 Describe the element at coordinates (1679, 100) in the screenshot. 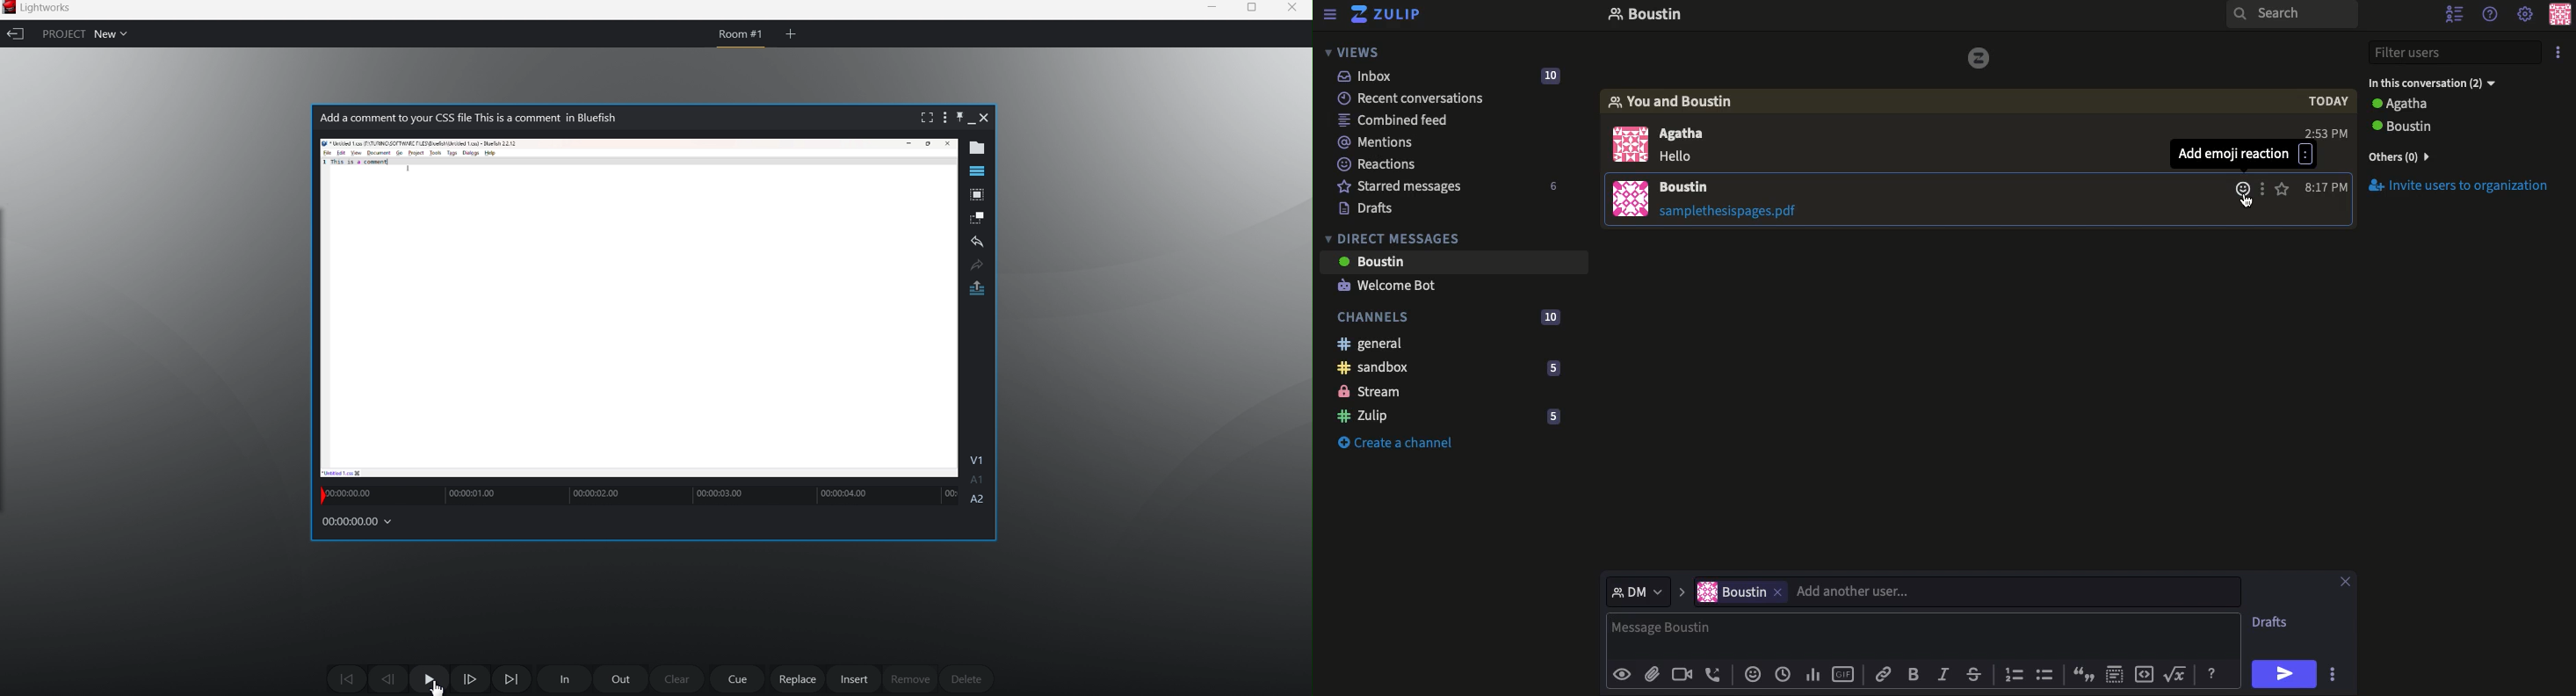

I see `You and boustin` at that location.